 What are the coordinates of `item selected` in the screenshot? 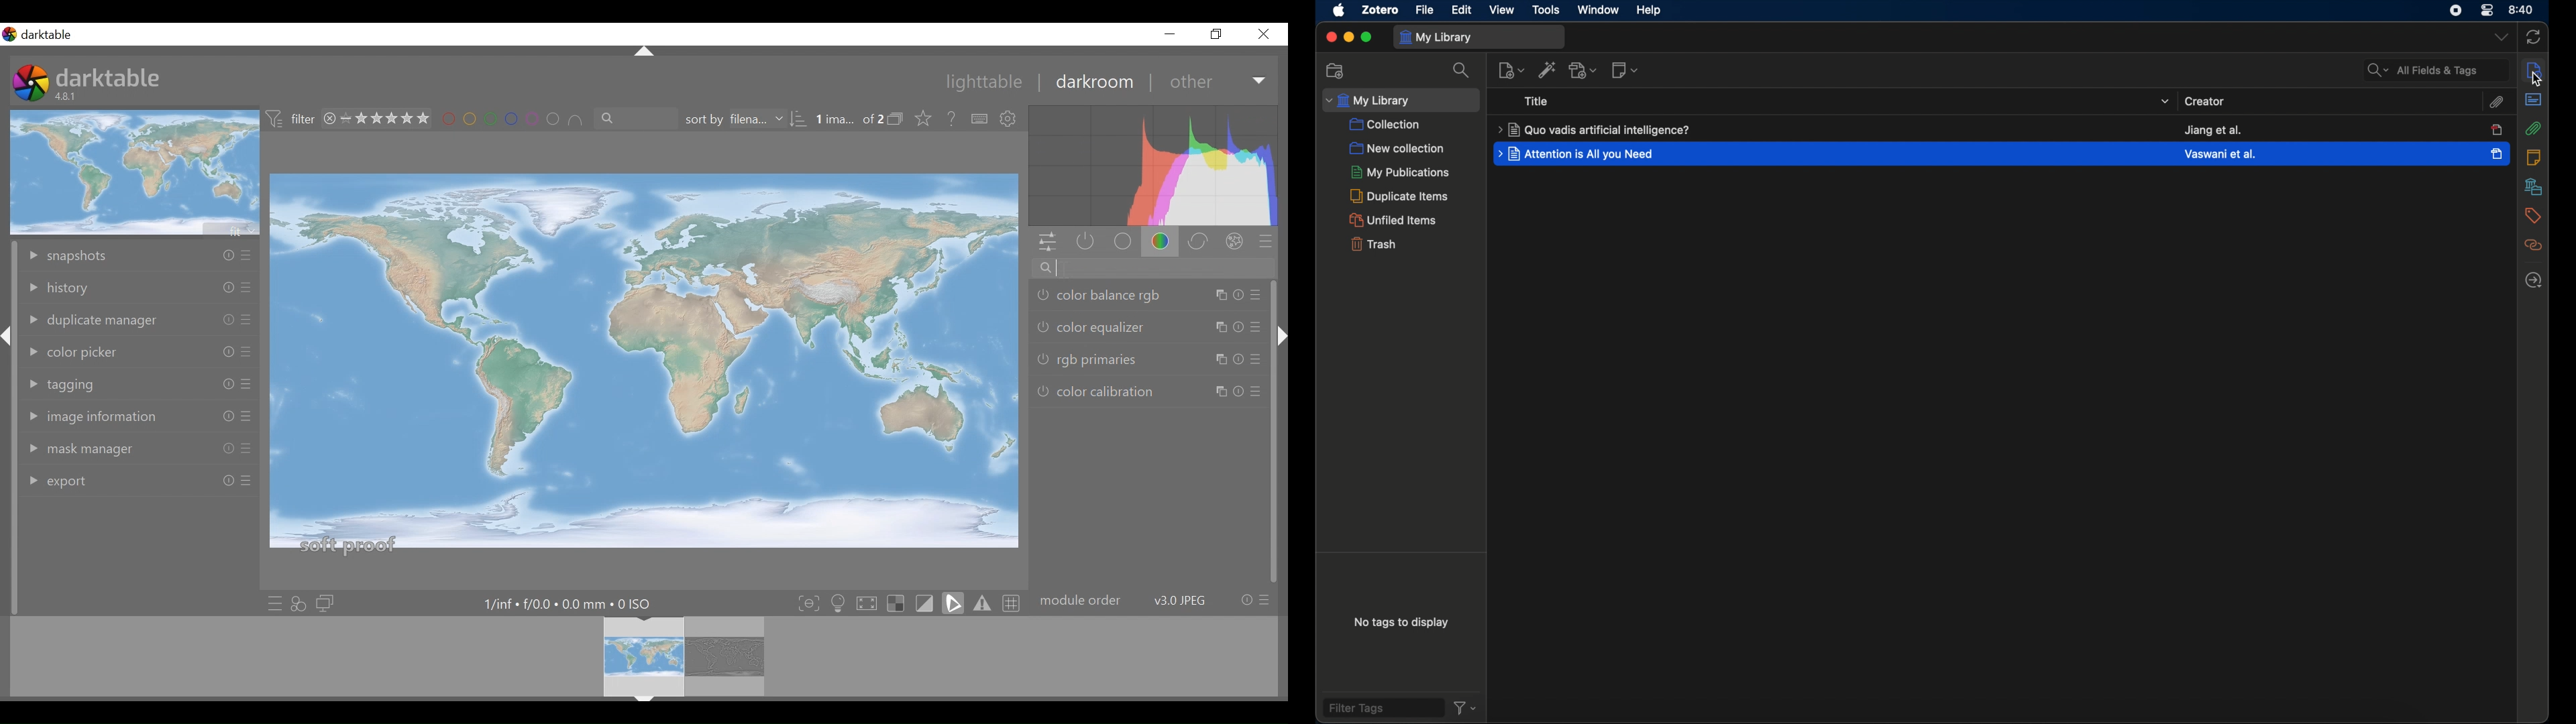 It's located at (2496, 154).